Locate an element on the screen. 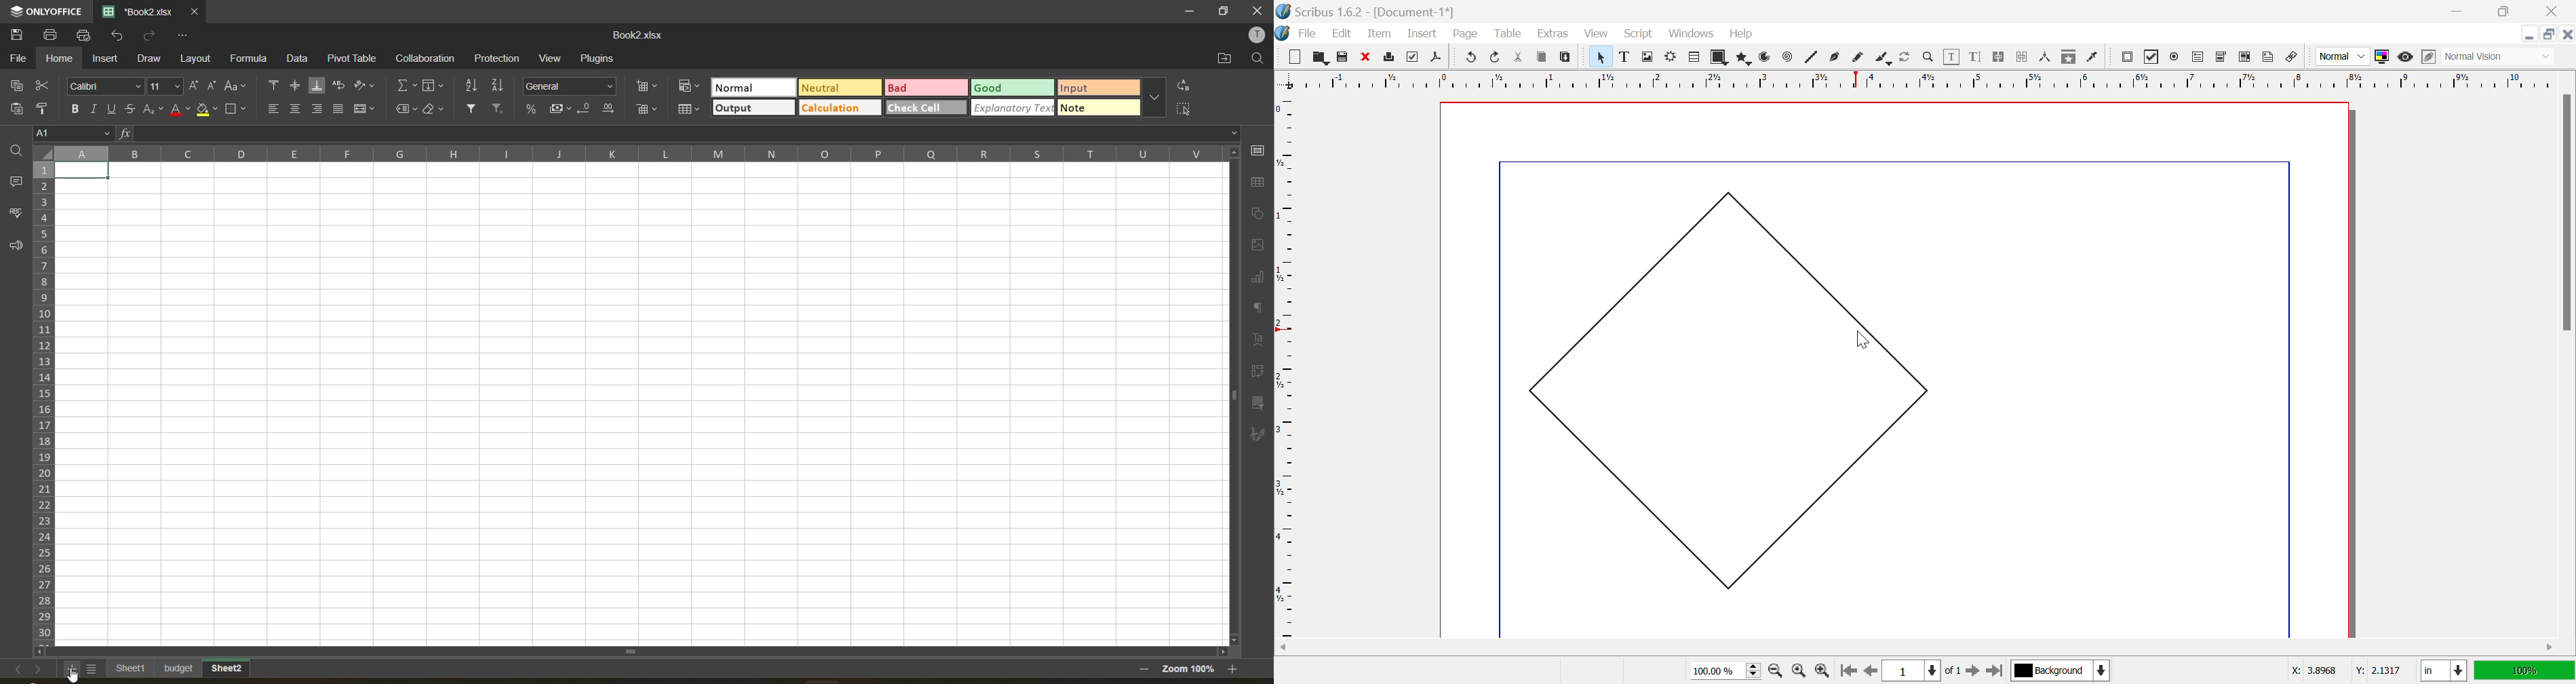  customize quick access toolbar is located at coordinates (183, 37).